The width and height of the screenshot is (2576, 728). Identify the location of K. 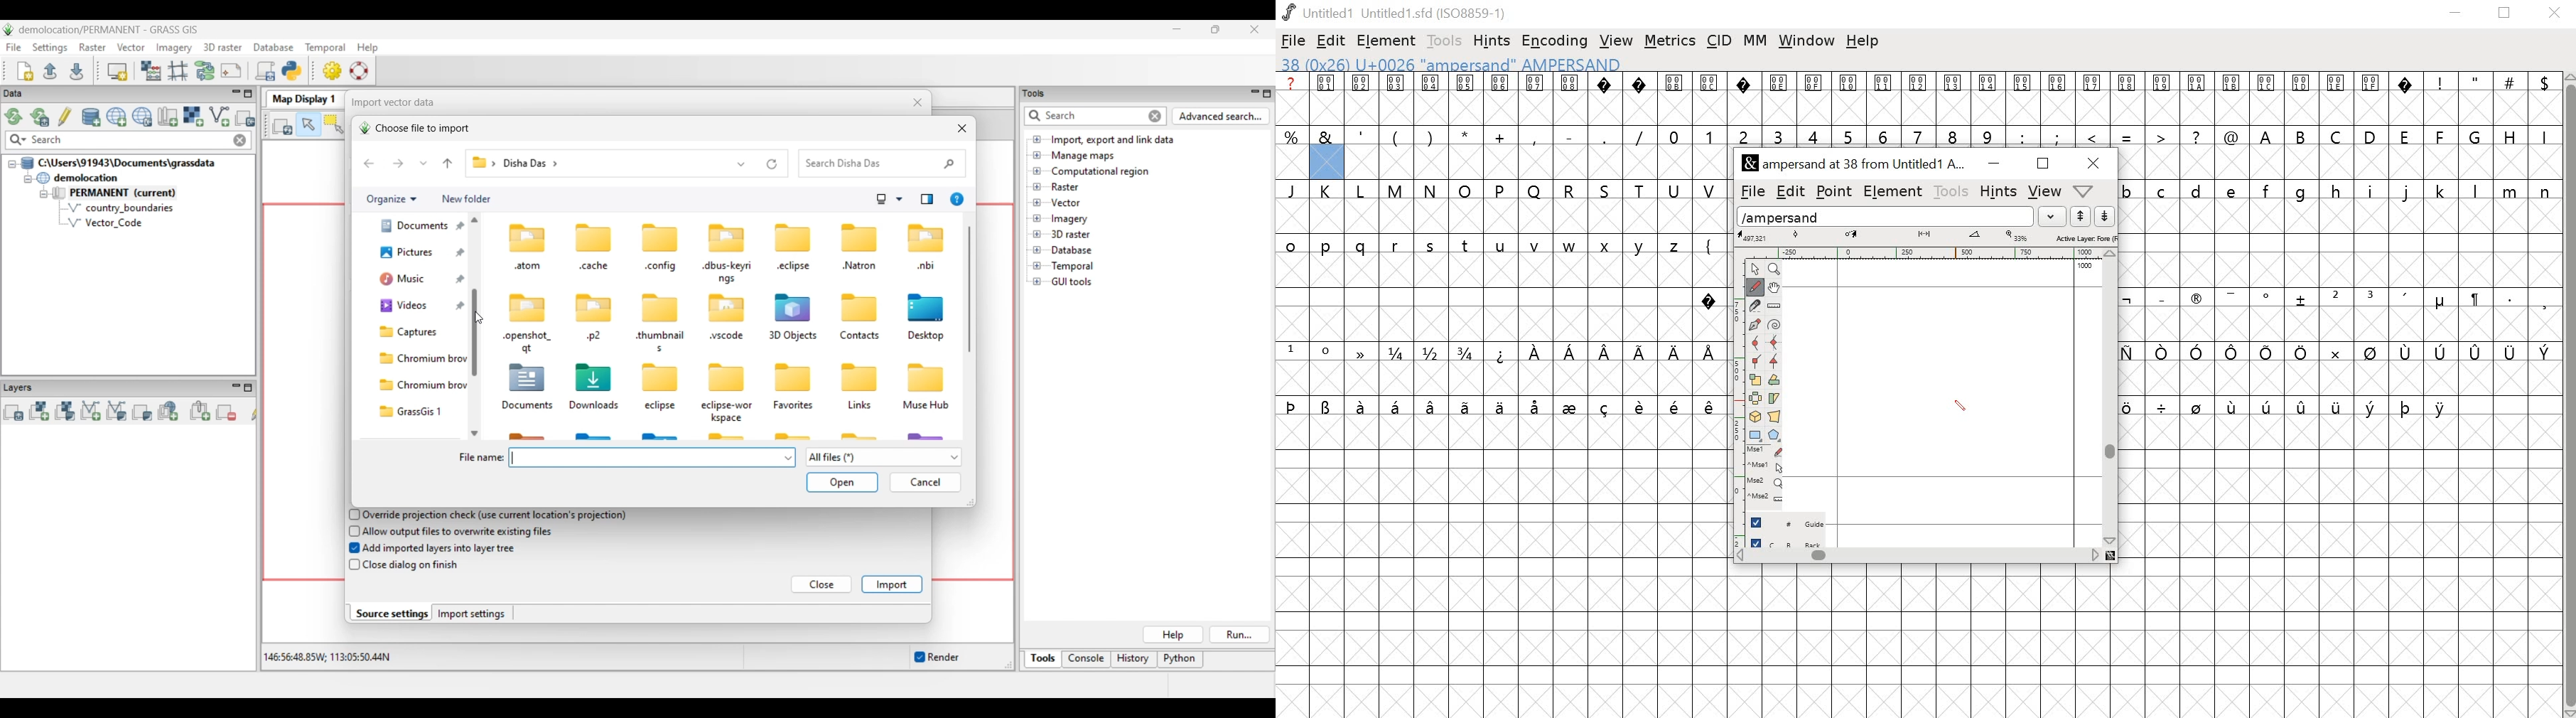
(1329, 192).